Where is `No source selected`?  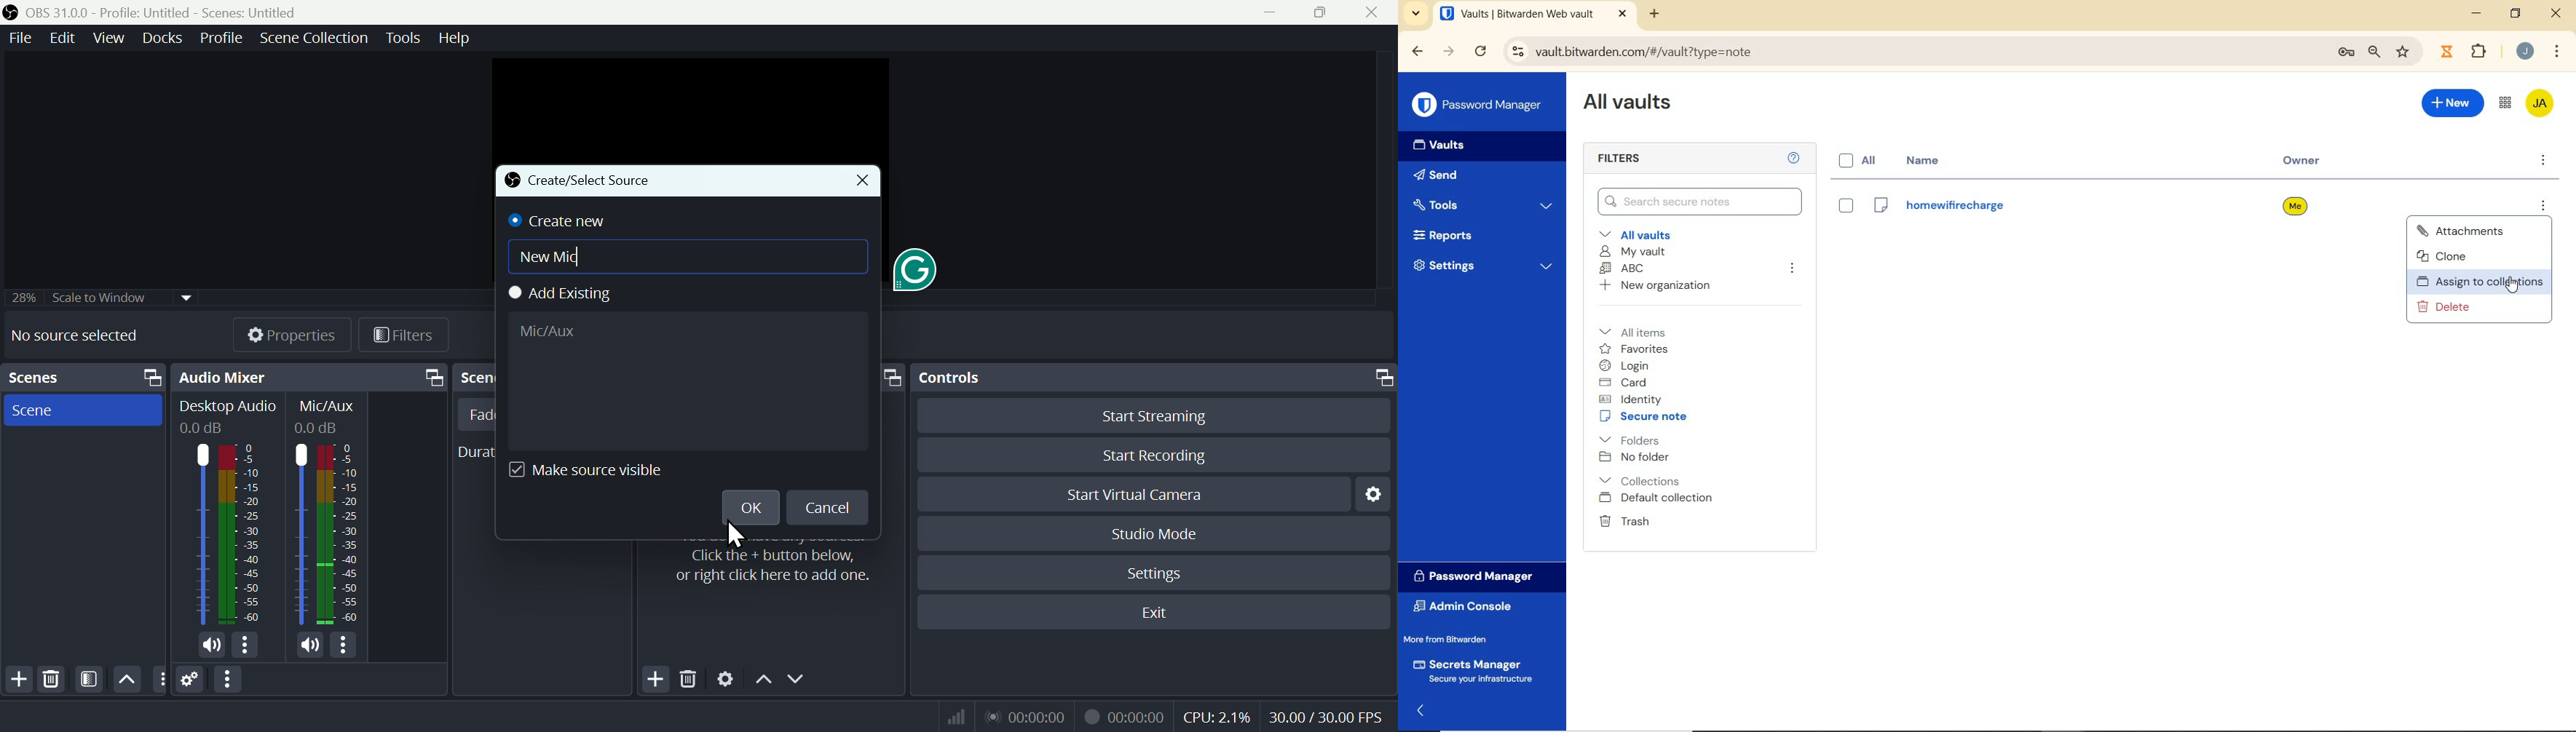 No source selected is located at coordinates (74, 335).